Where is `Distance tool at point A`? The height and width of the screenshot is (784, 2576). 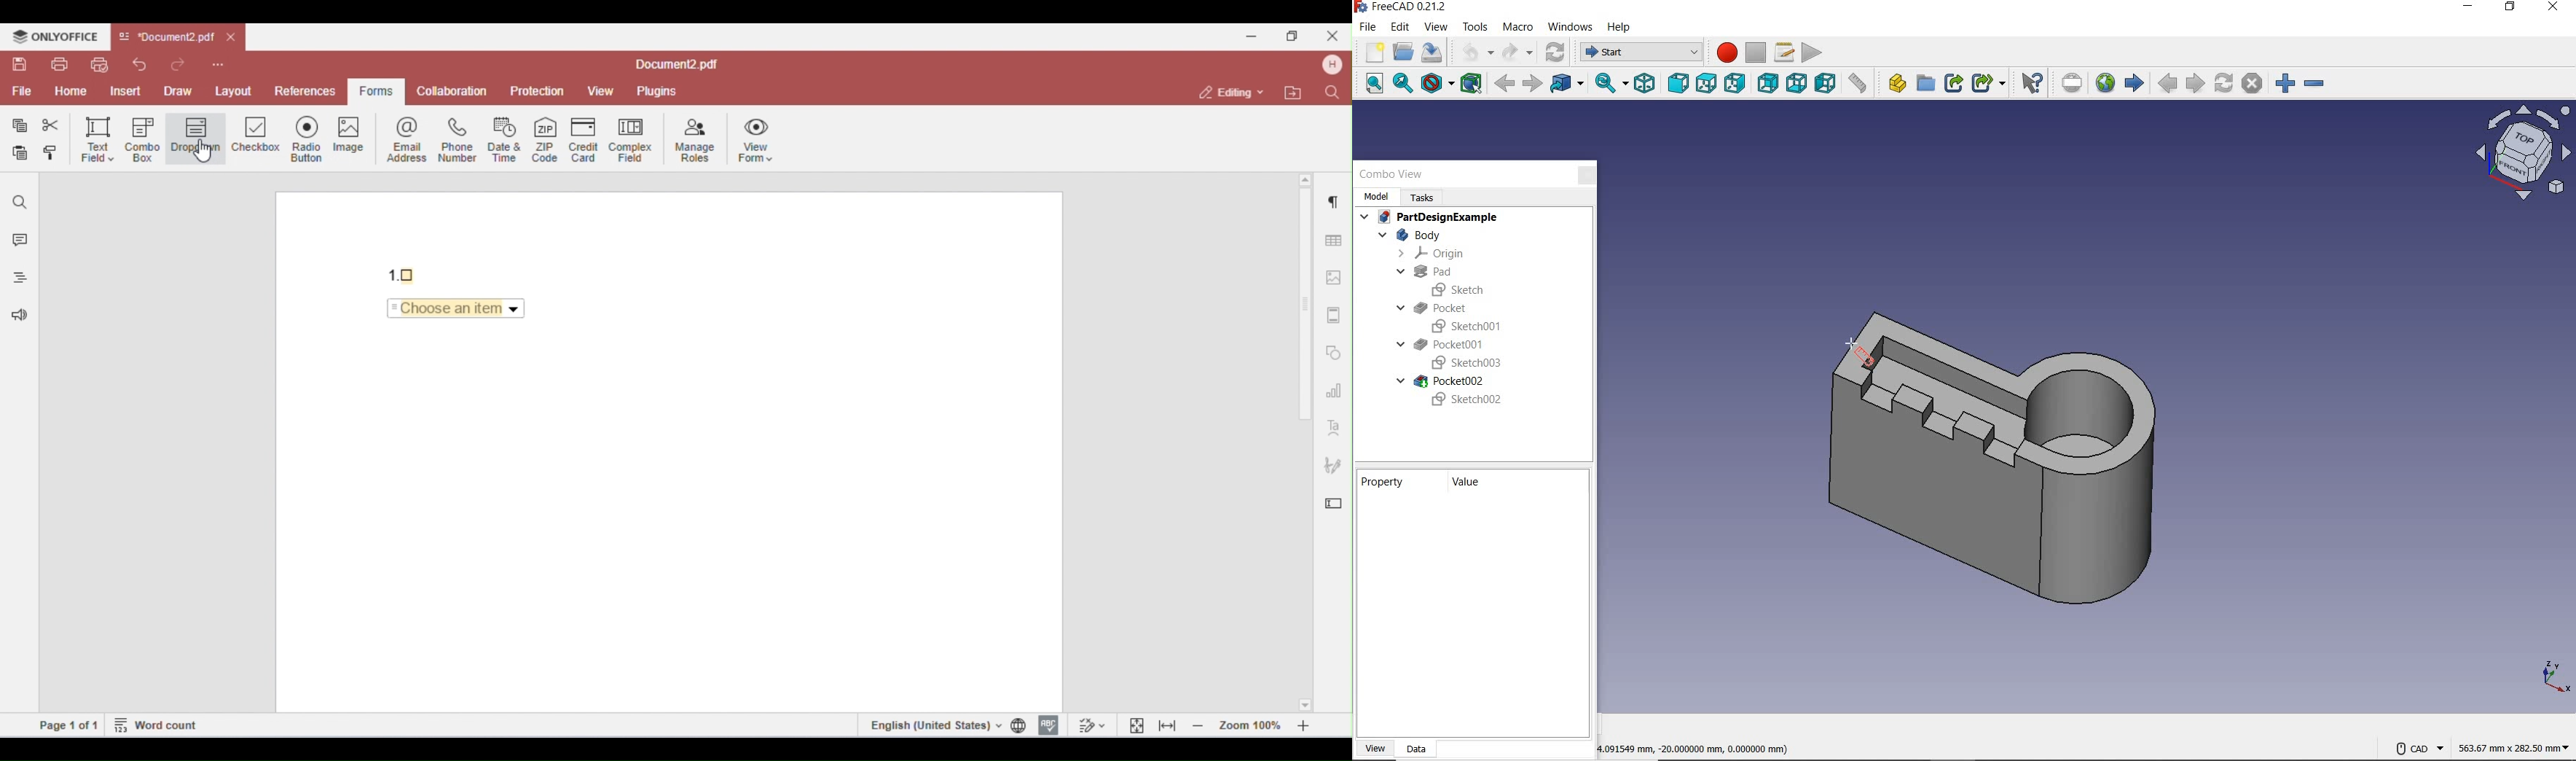 Distance tool at point A is located at coordinates (1872, 371).